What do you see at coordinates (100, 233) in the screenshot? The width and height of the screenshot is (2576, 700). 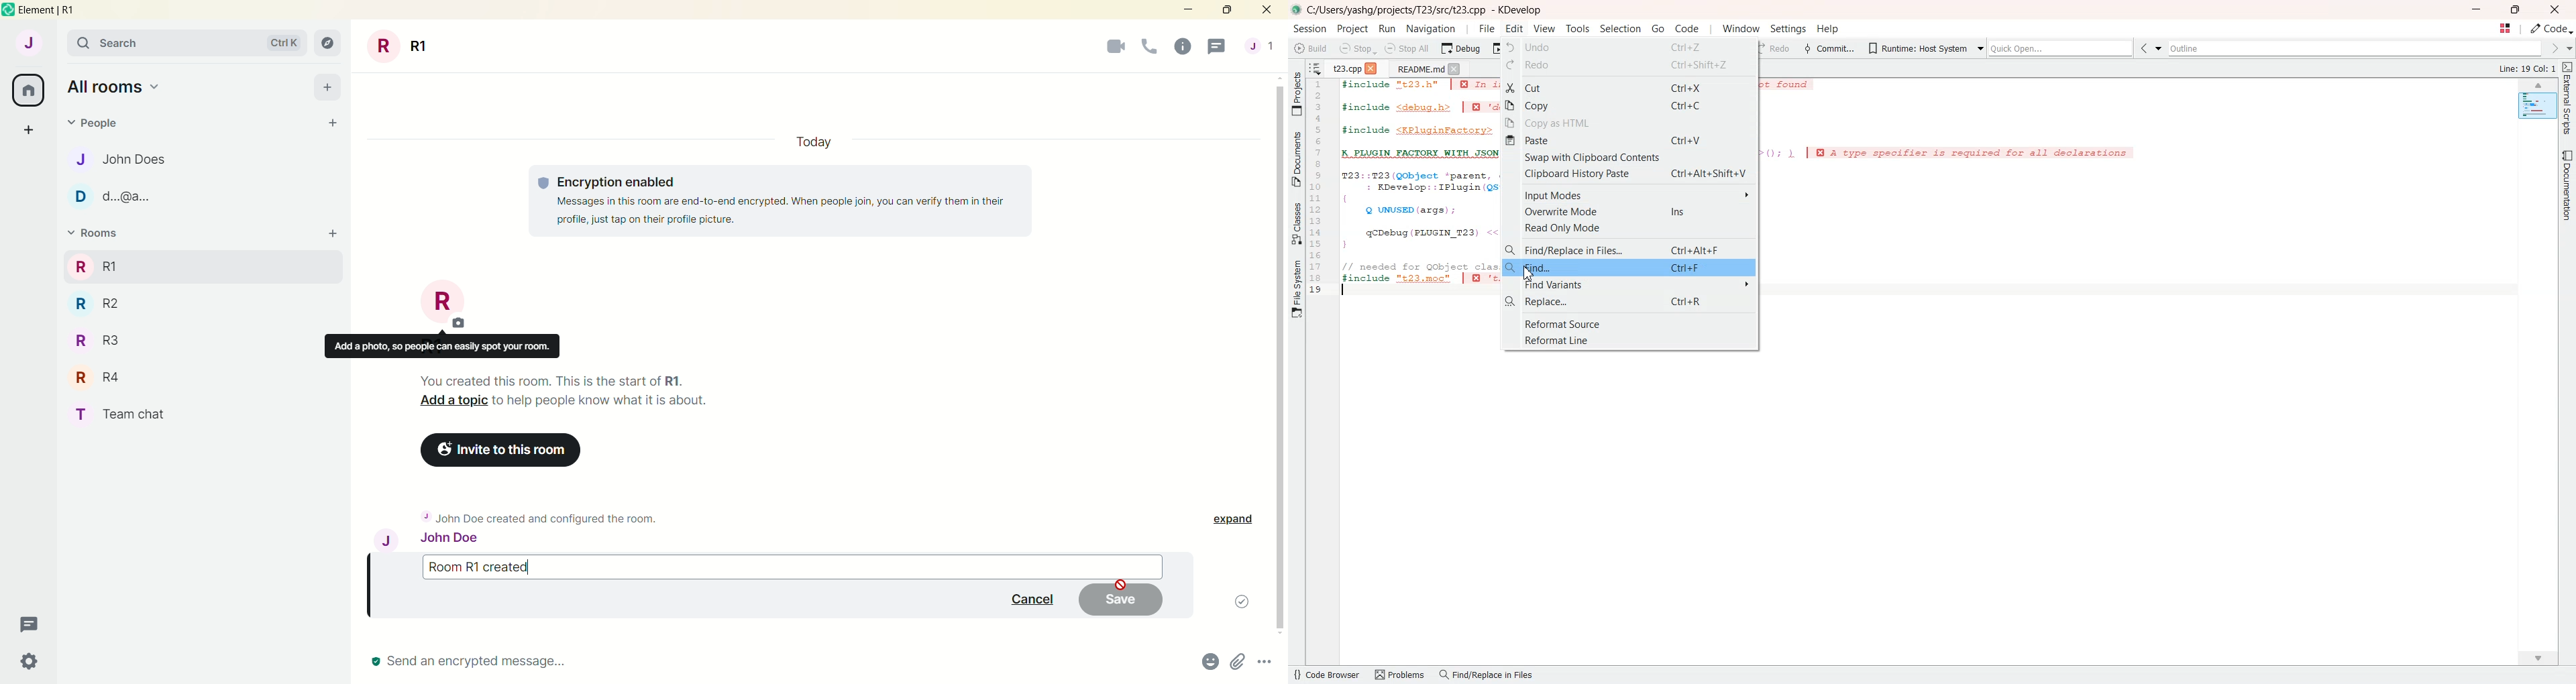 I see `rooms` at bounding box center [100, 233].